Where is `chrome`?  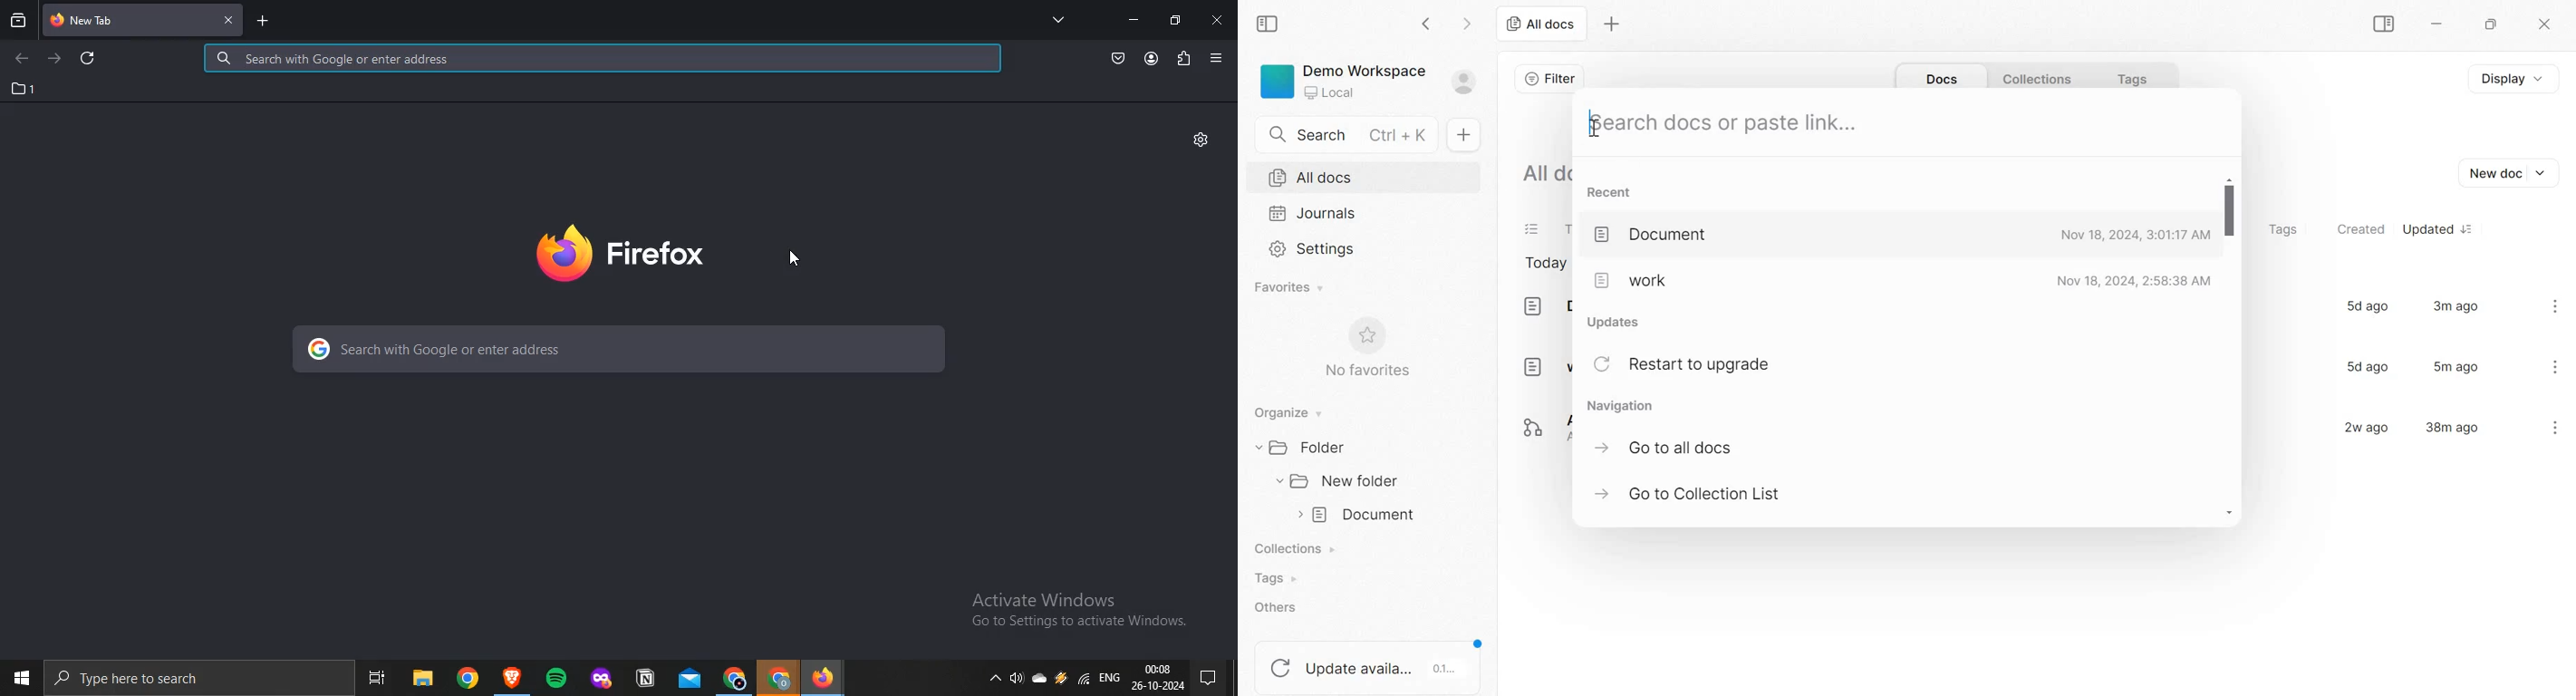
chrome is located at coordinates (779, 678).